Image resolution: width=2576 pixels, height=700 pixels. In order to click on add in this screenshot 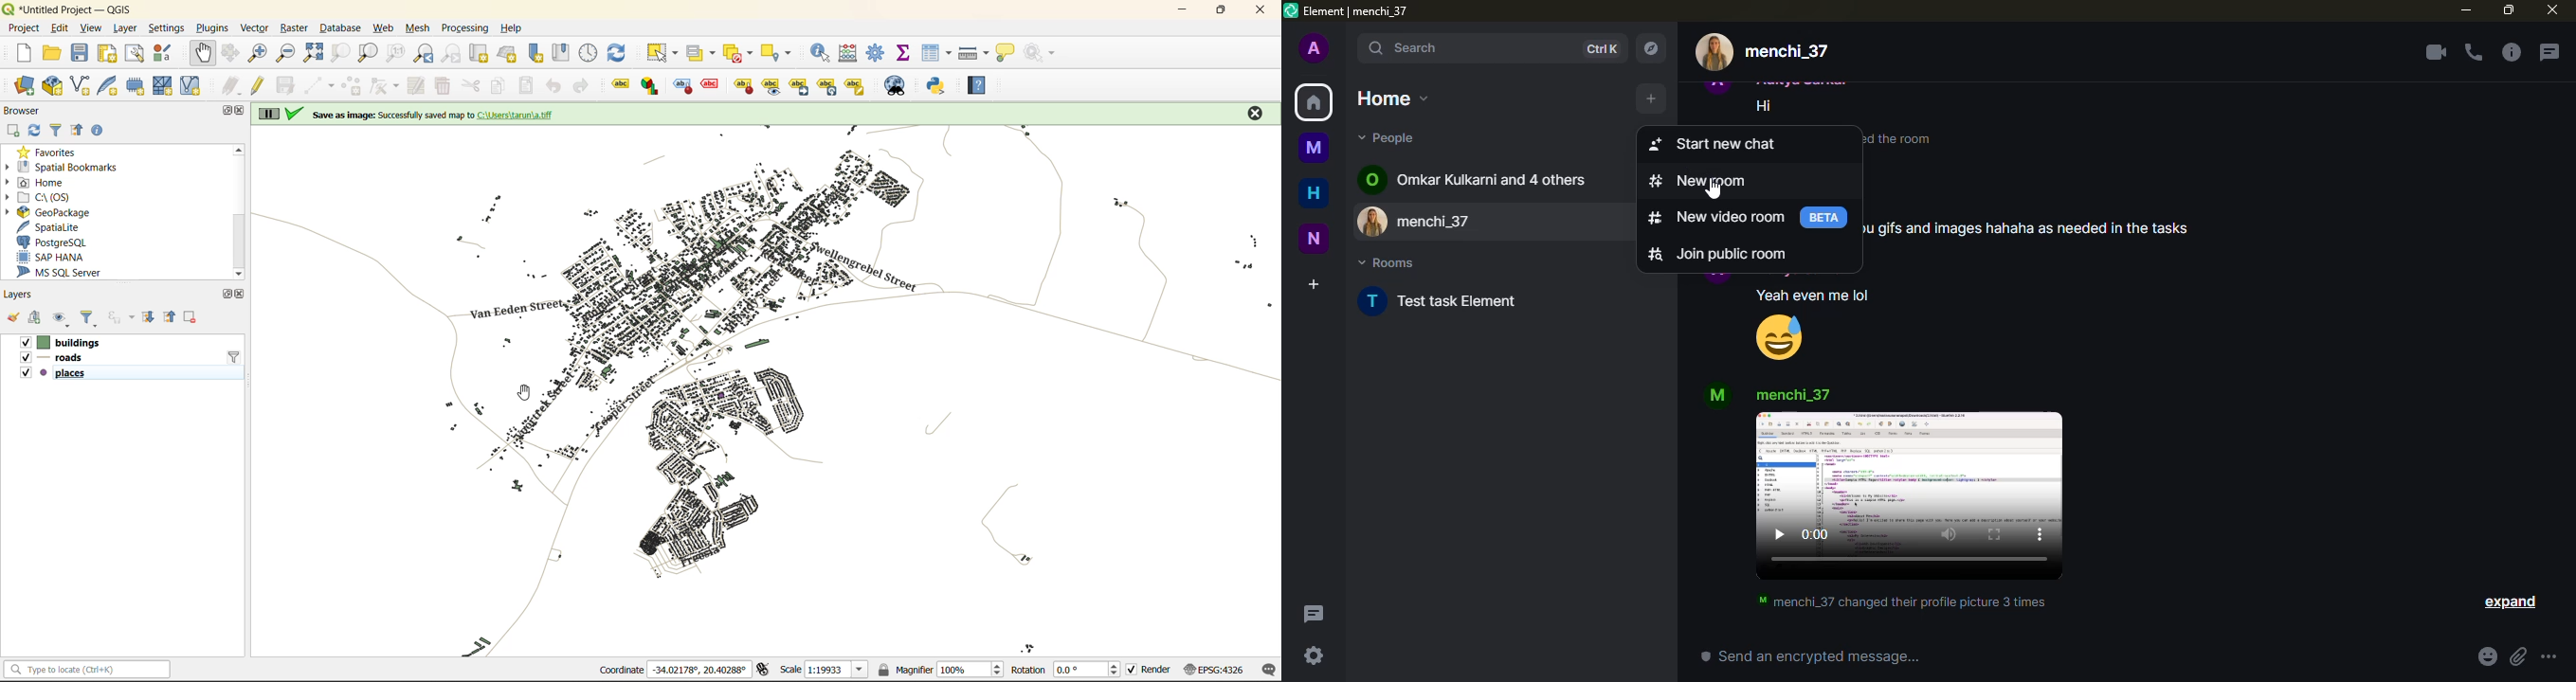, I will do `click(33, 318)`.